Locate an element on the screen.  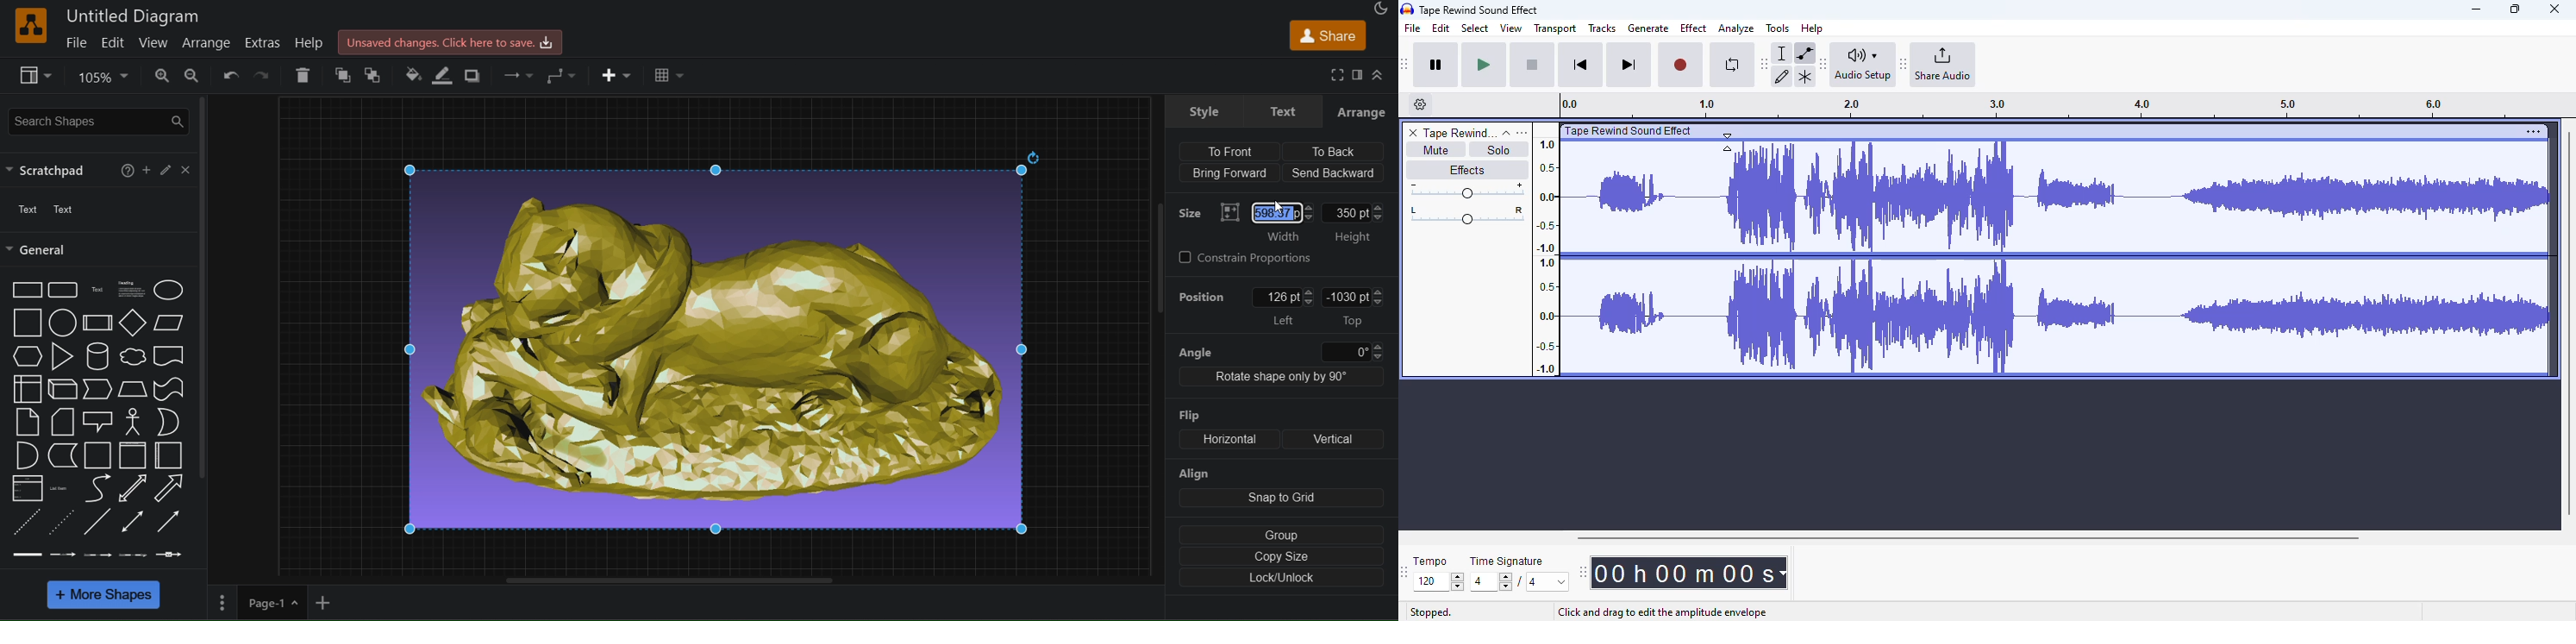
stop is located at coordinates (1532, 66).